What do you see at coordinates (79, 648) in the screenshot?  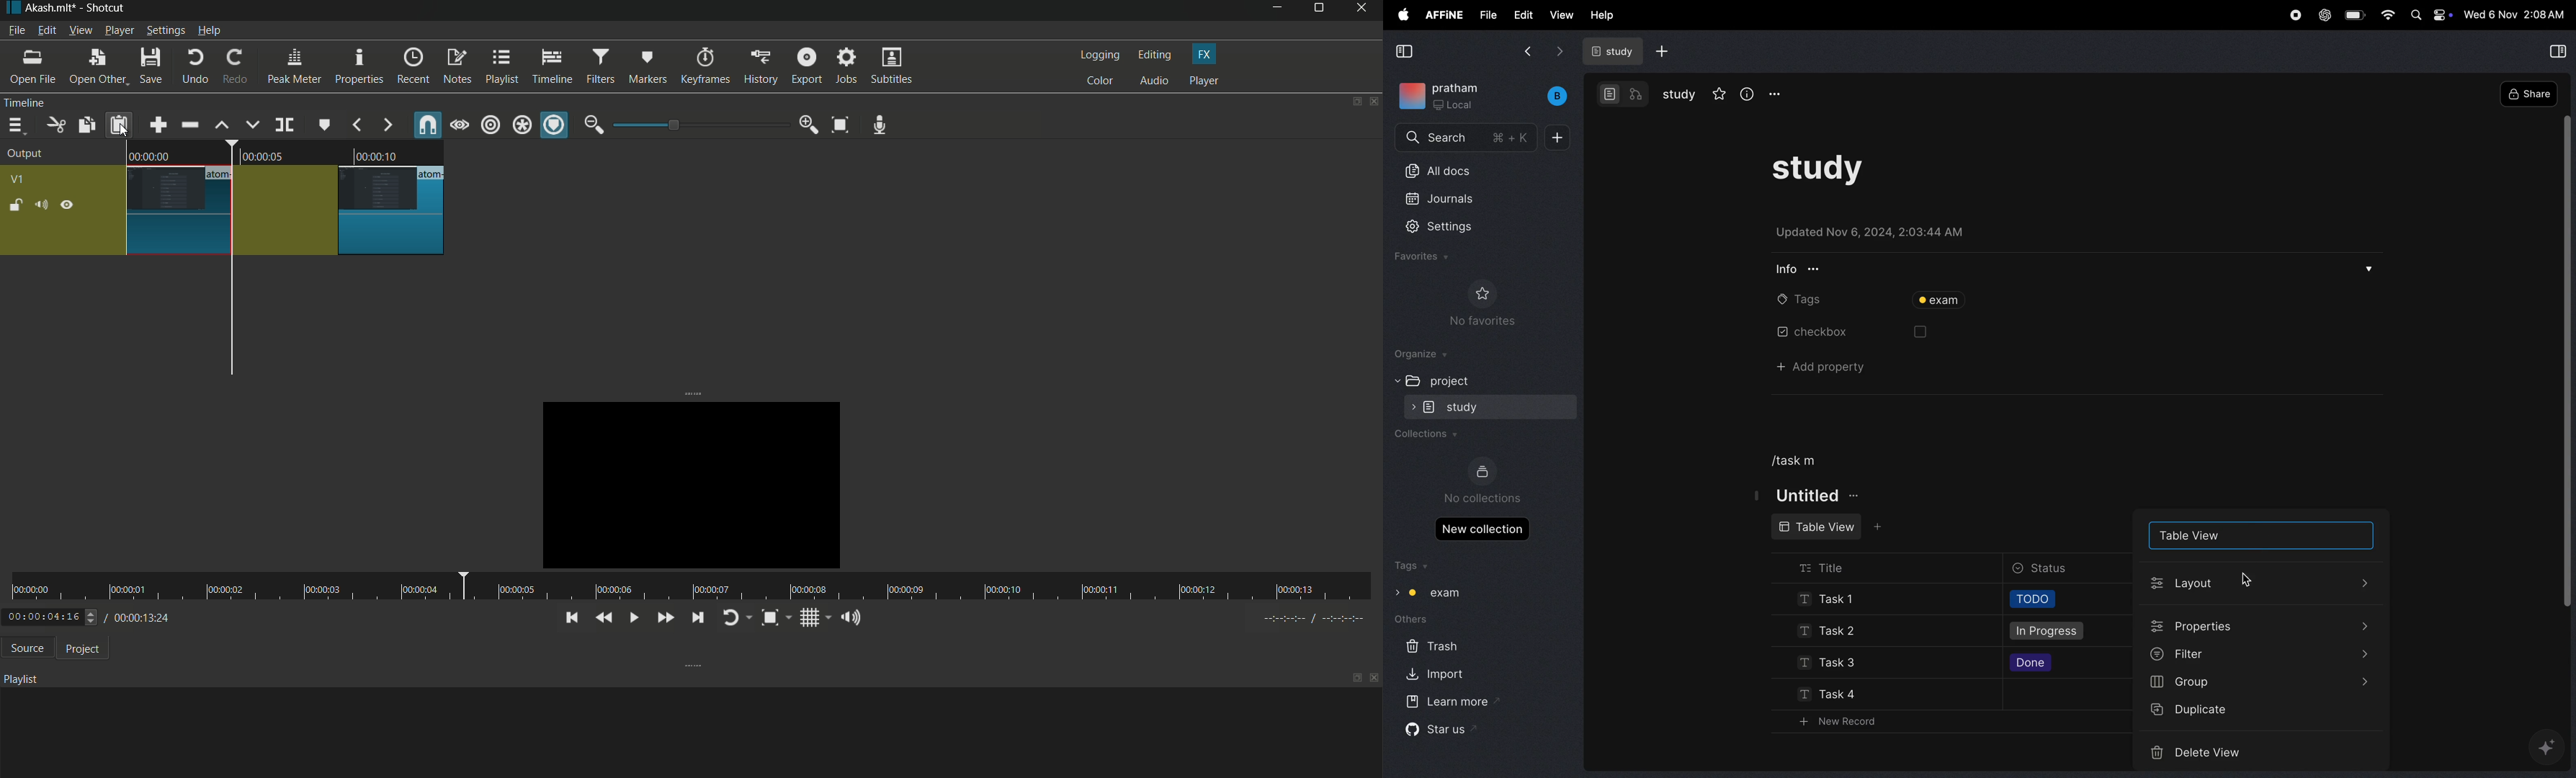 I see `project` at bounding box center [79, 648].